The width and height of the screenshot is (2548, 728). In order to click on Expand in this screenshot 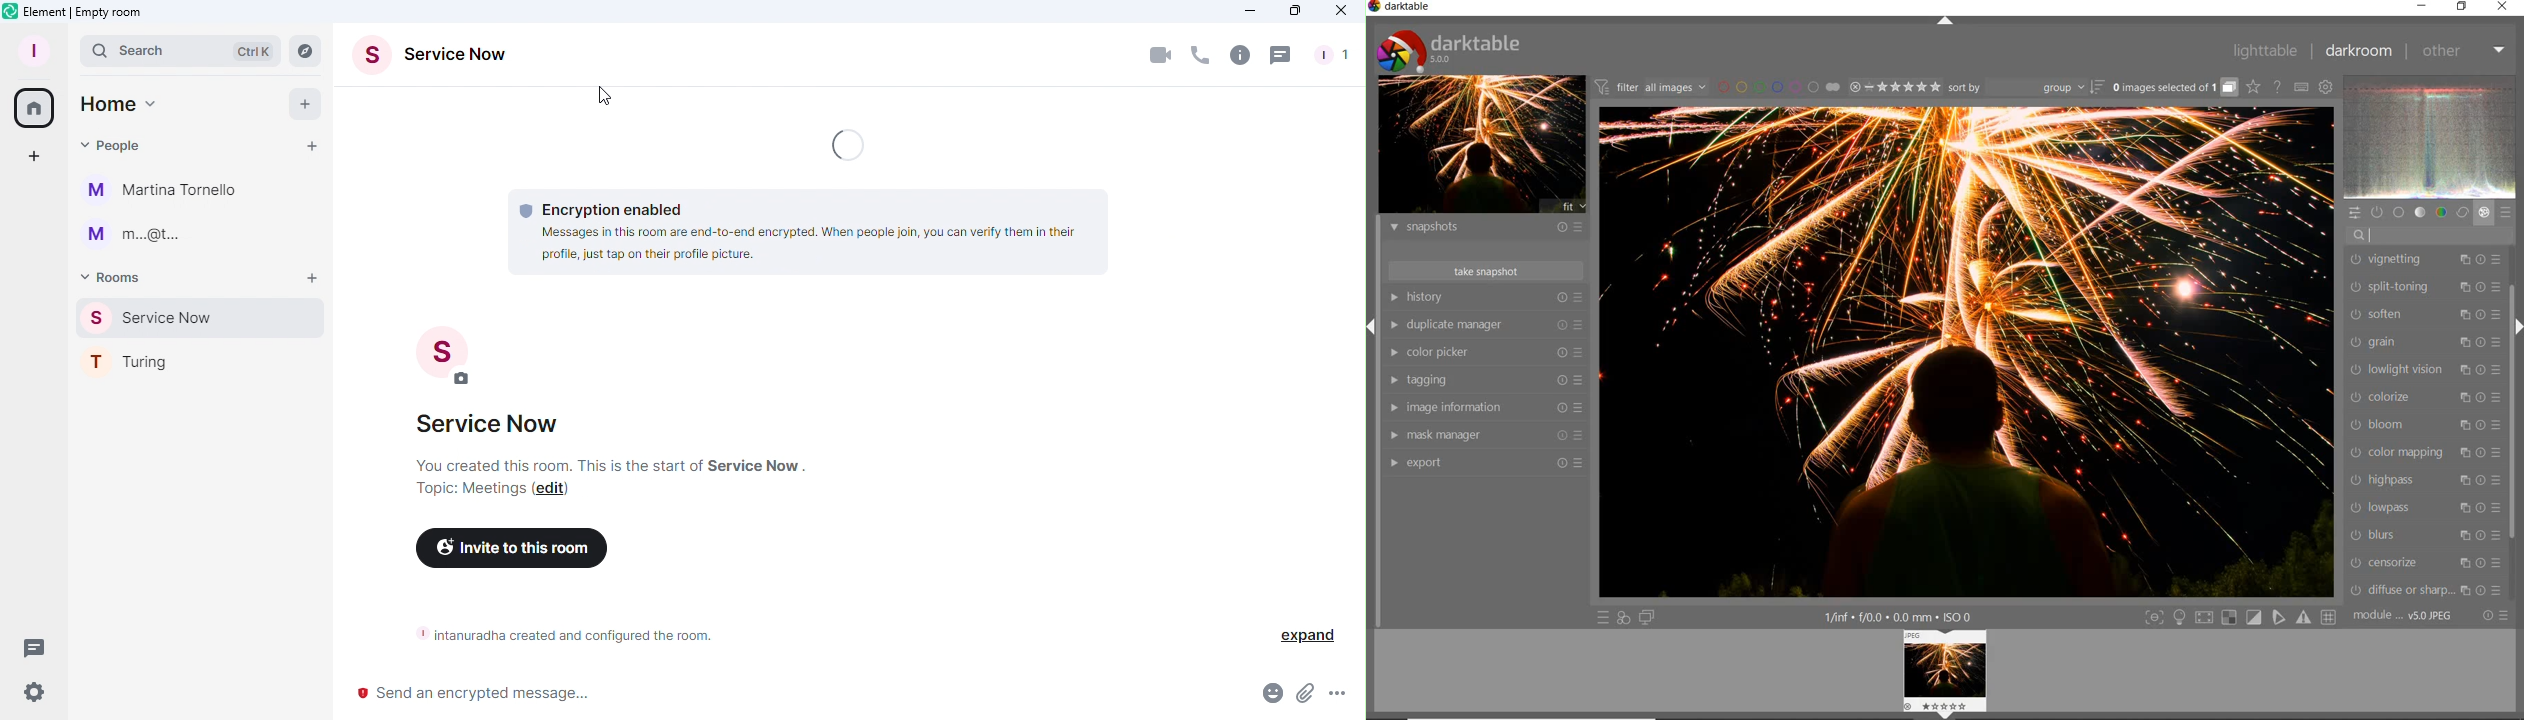, I will do `click(1302, 634)`.